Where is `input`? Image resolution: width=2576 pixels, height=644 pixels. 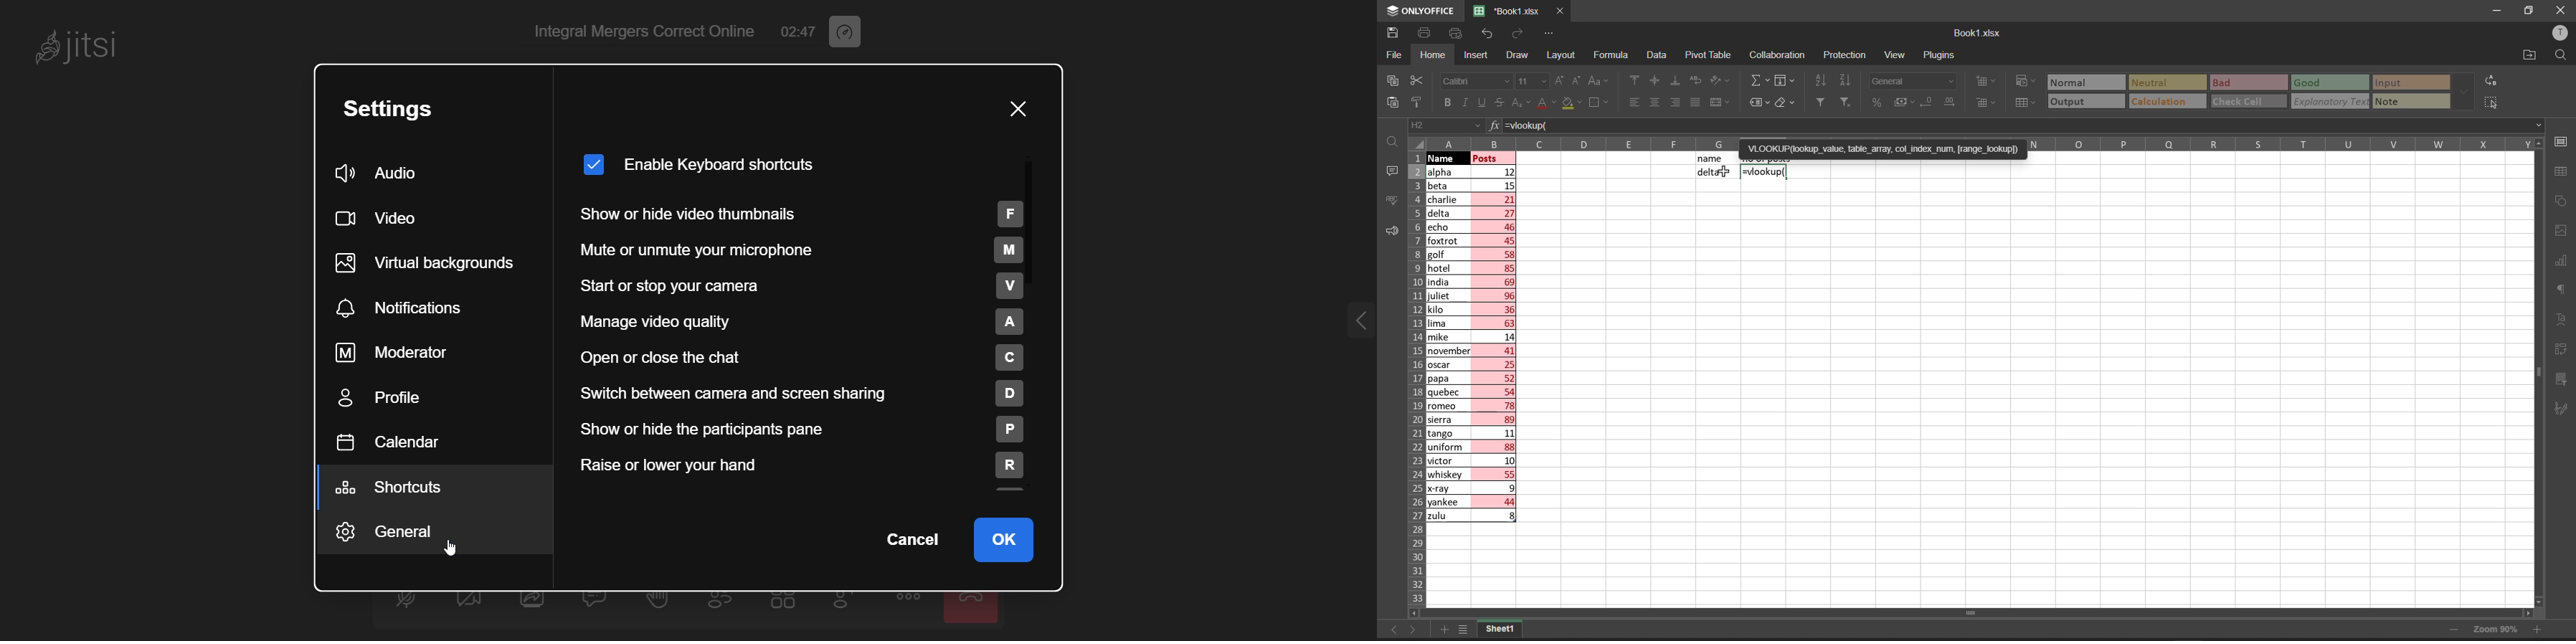 input is located at coordinates (2395, 81).